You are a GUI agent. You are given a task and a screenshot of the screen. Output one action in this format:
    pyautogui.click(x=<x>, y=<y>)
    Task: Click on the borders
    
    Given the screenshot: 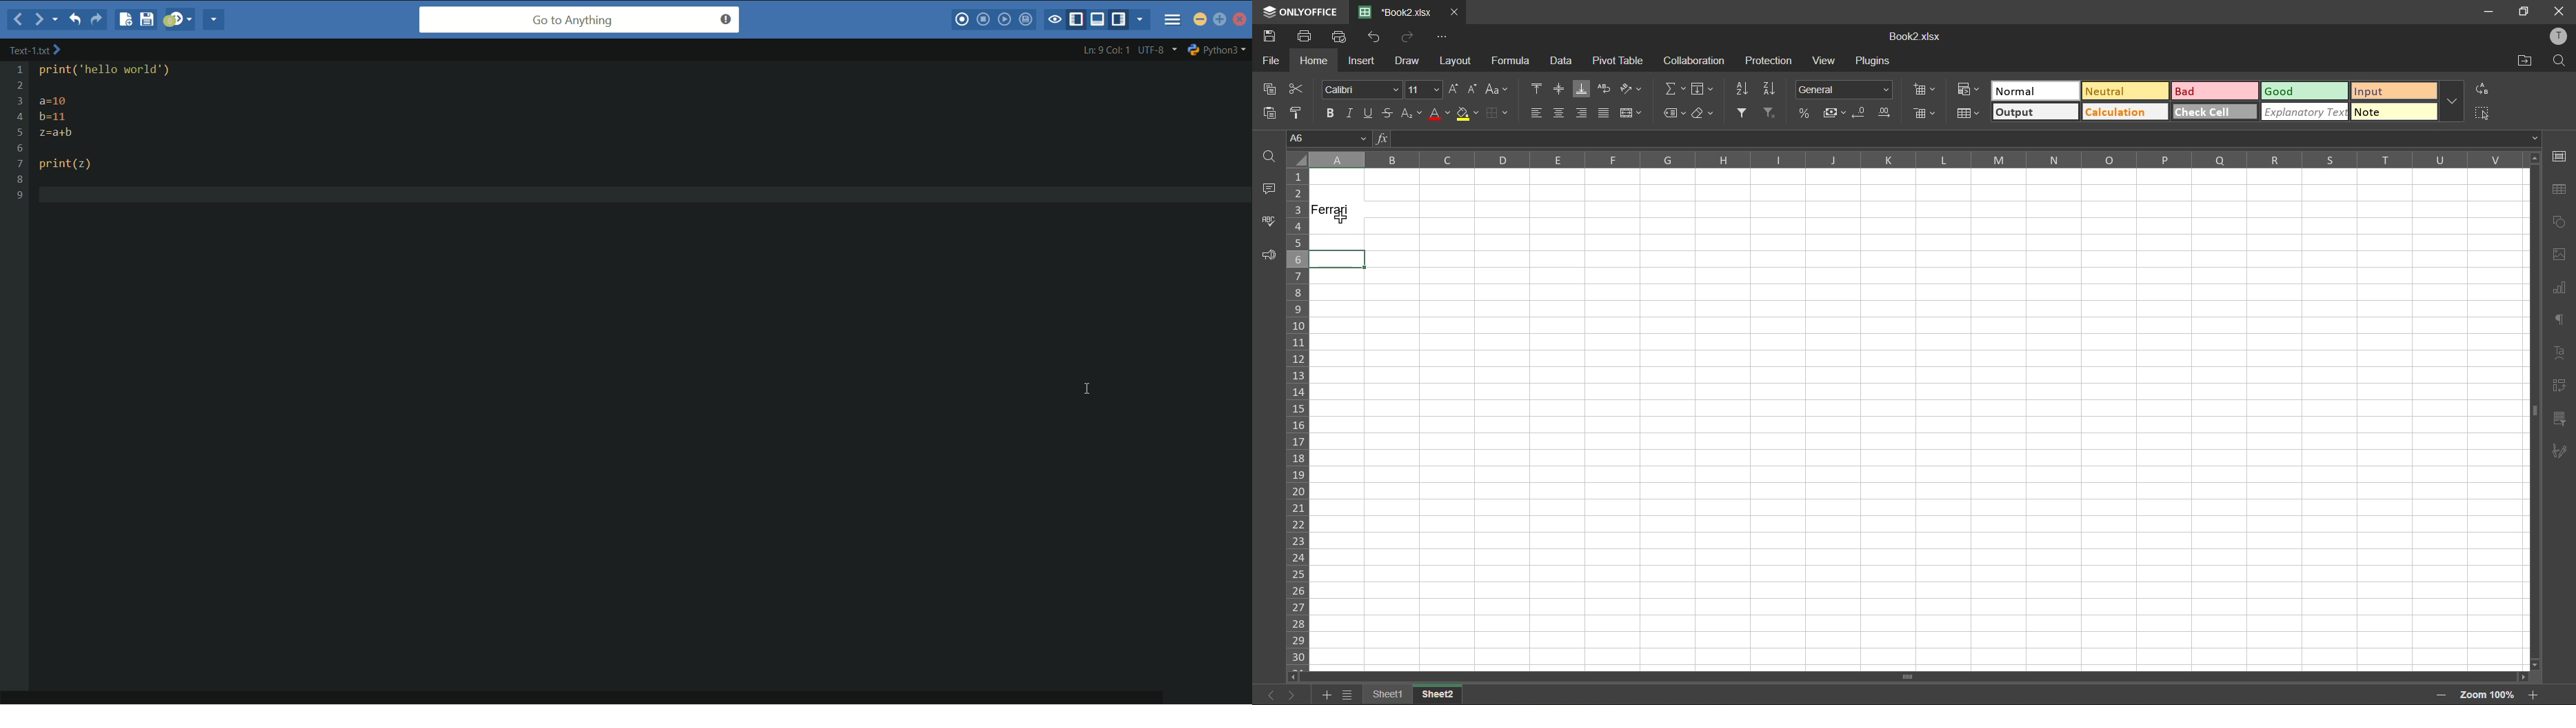 What is the action you would take?
    pyautogui.click(x=1498, y=112)
    